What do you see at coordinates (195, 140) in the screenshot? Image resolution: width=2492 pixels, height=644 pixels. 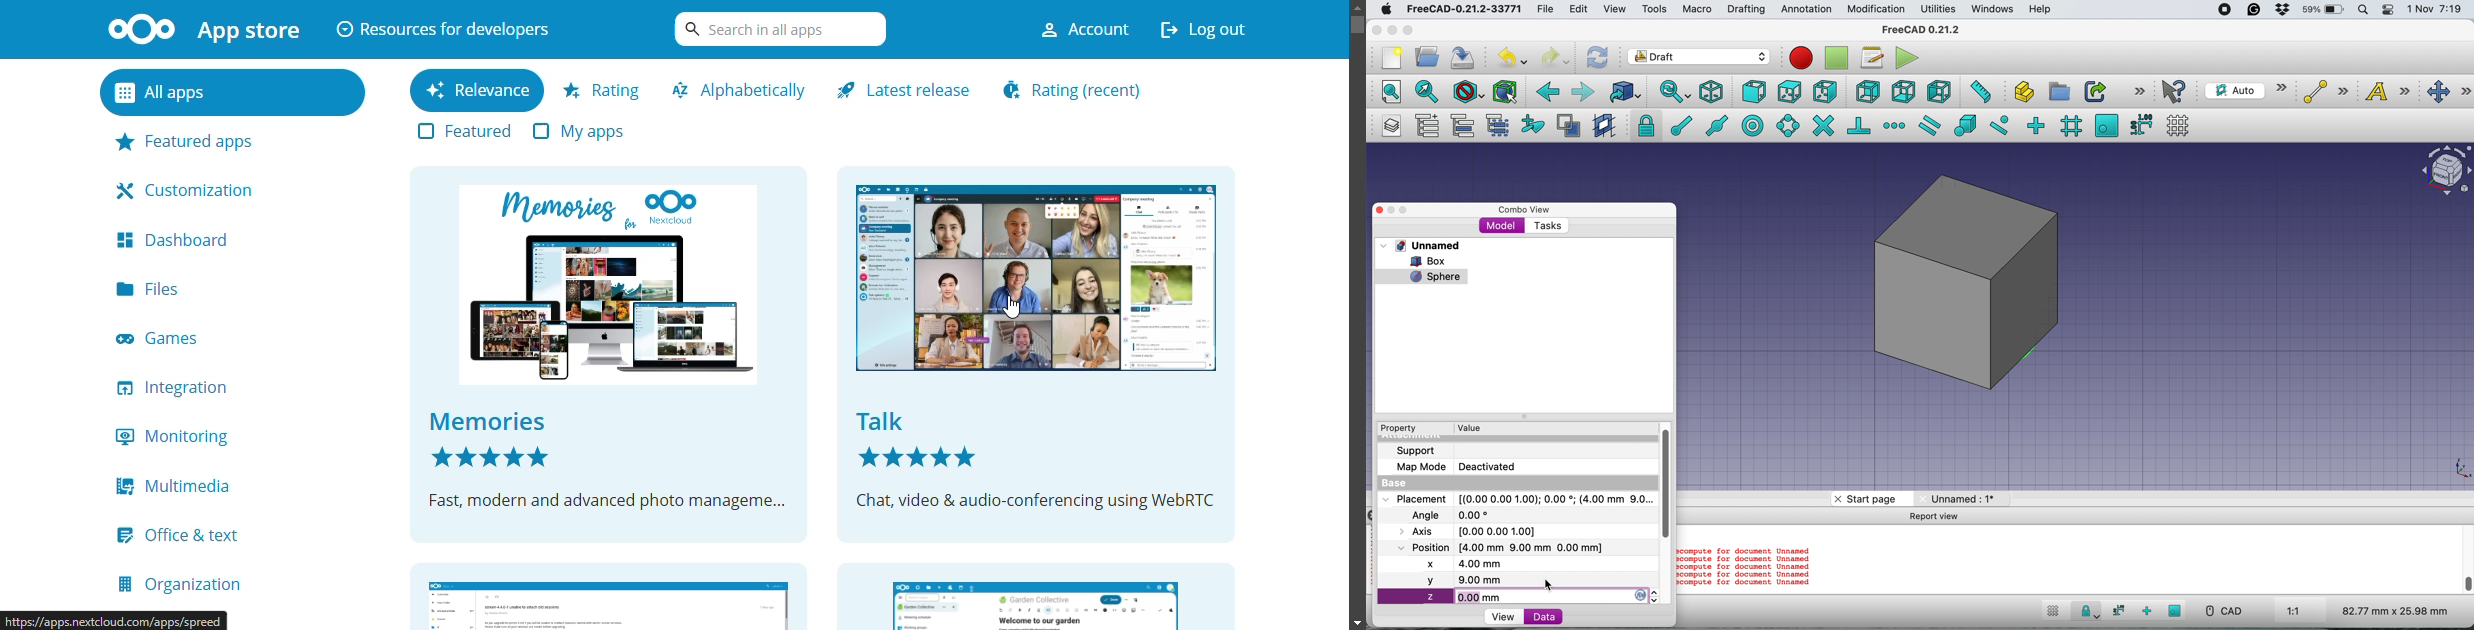 I see `featured apps` at bounding box center [195, 140].